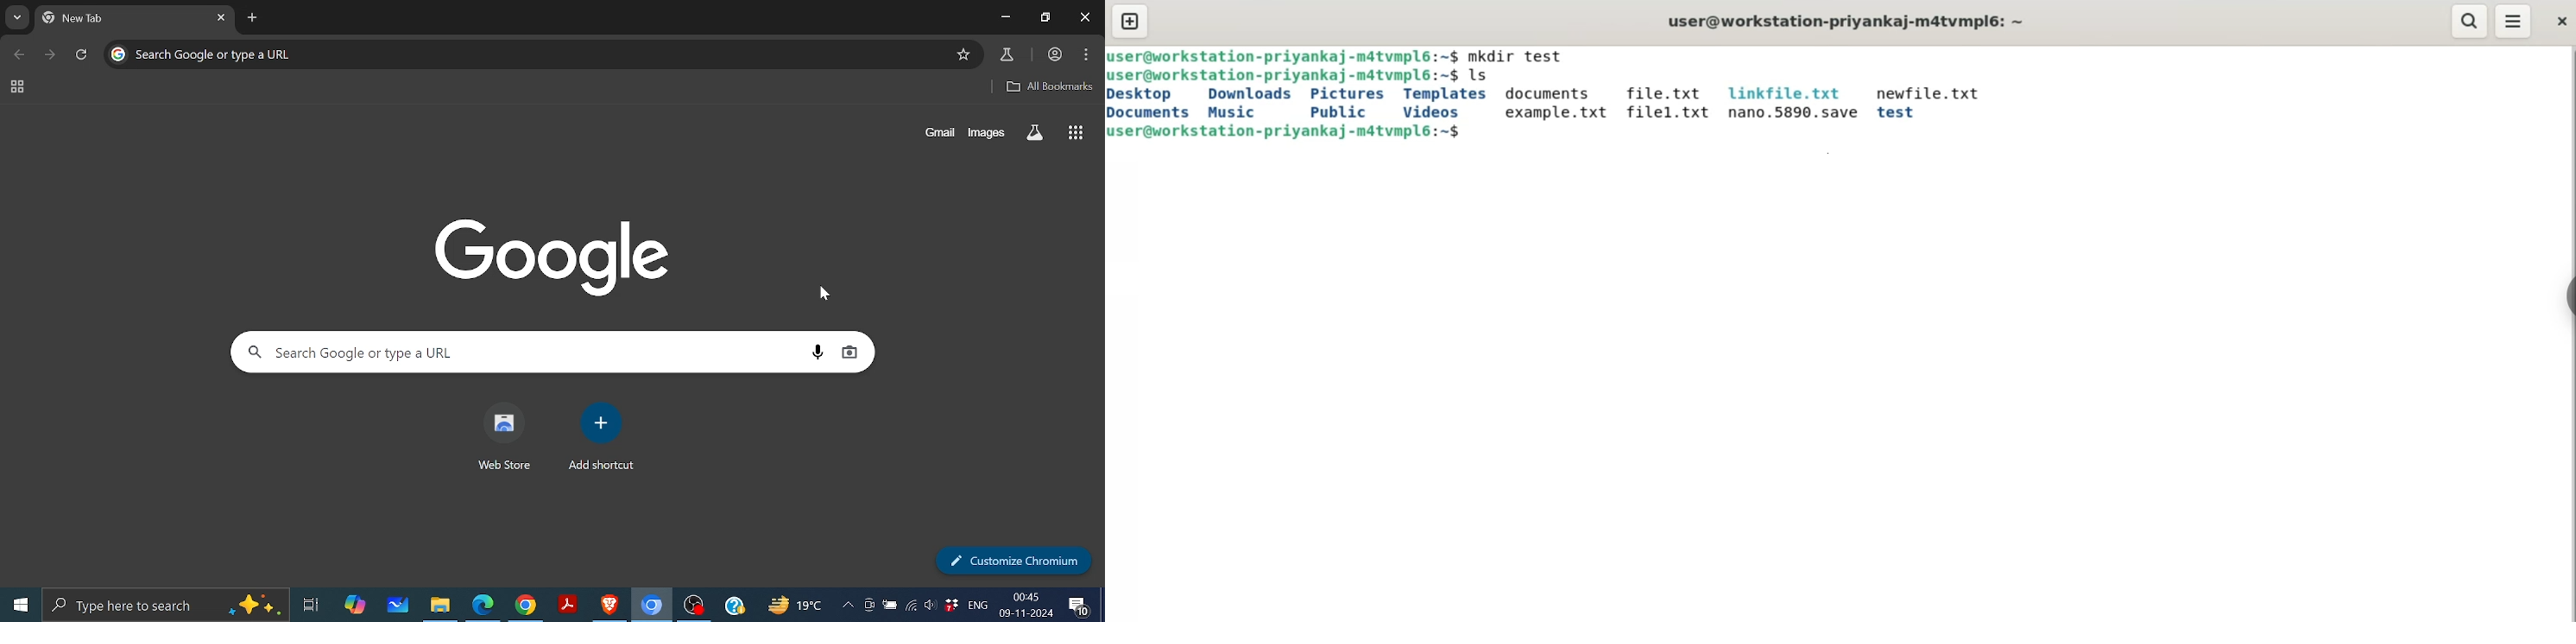 Image resolution: width=2576 pixels, height=644 pixels. Describe the element at coordinates (1077, 135) in the screenshot. I see `Apps` at that location.